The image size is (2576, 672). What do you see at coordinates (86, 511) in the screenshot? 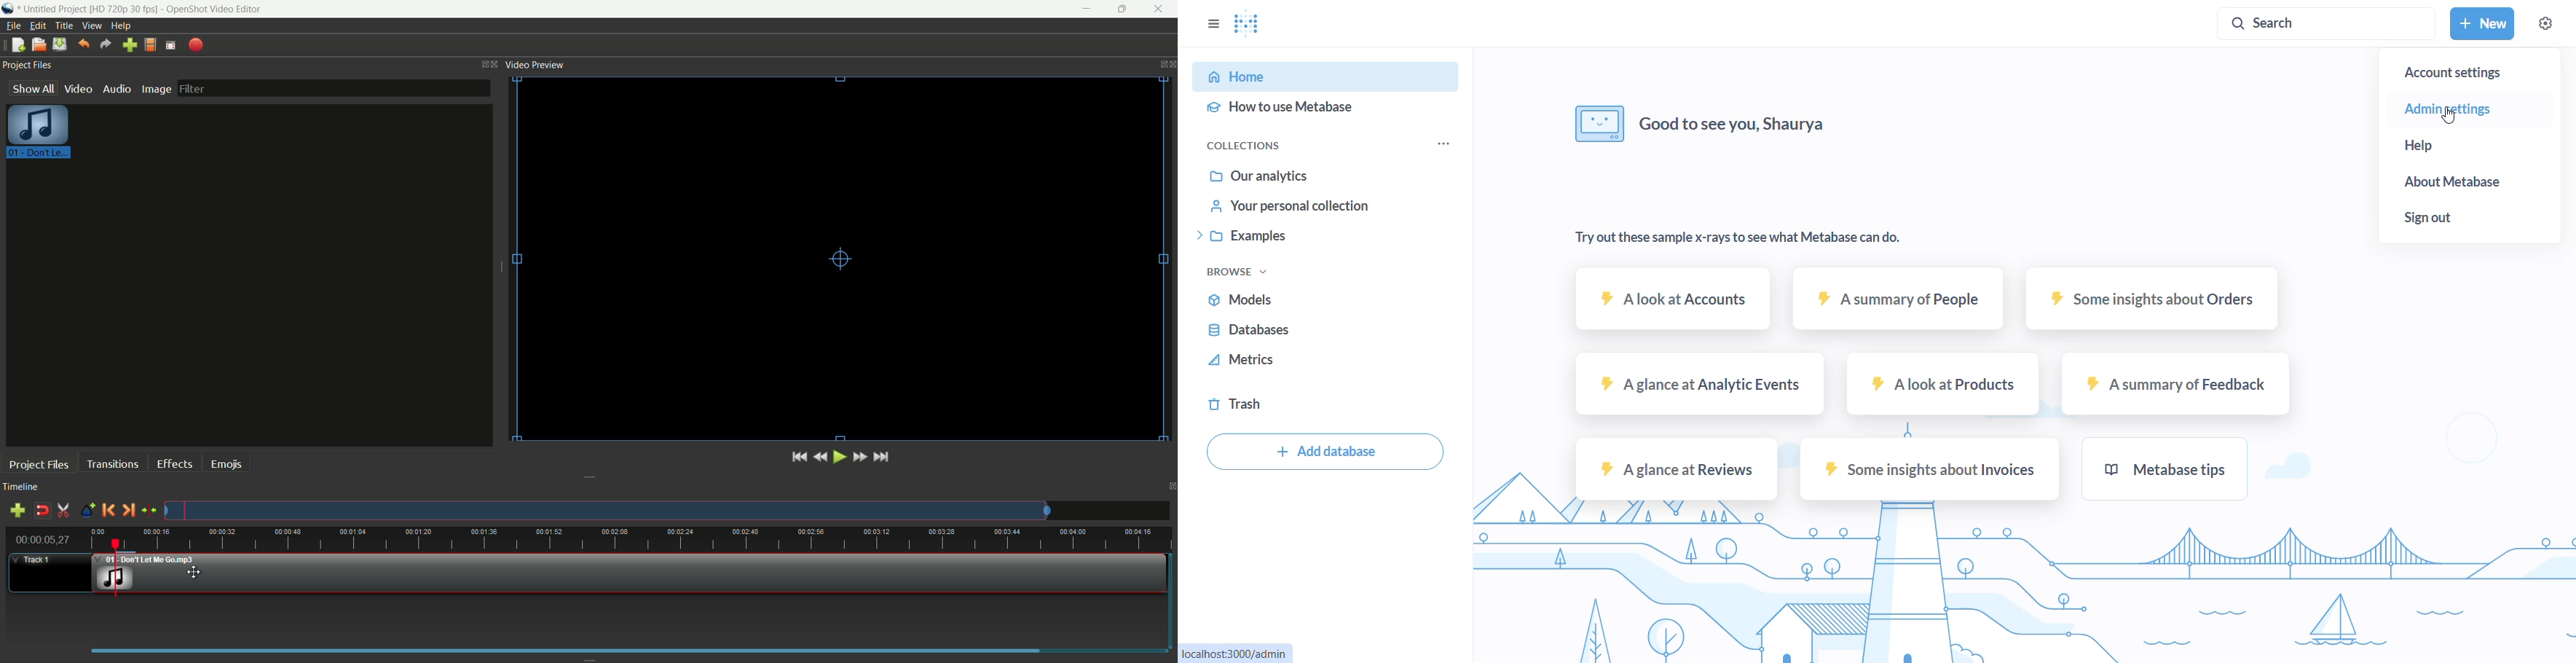
I see `create marker` at bounding box center [86, 511].